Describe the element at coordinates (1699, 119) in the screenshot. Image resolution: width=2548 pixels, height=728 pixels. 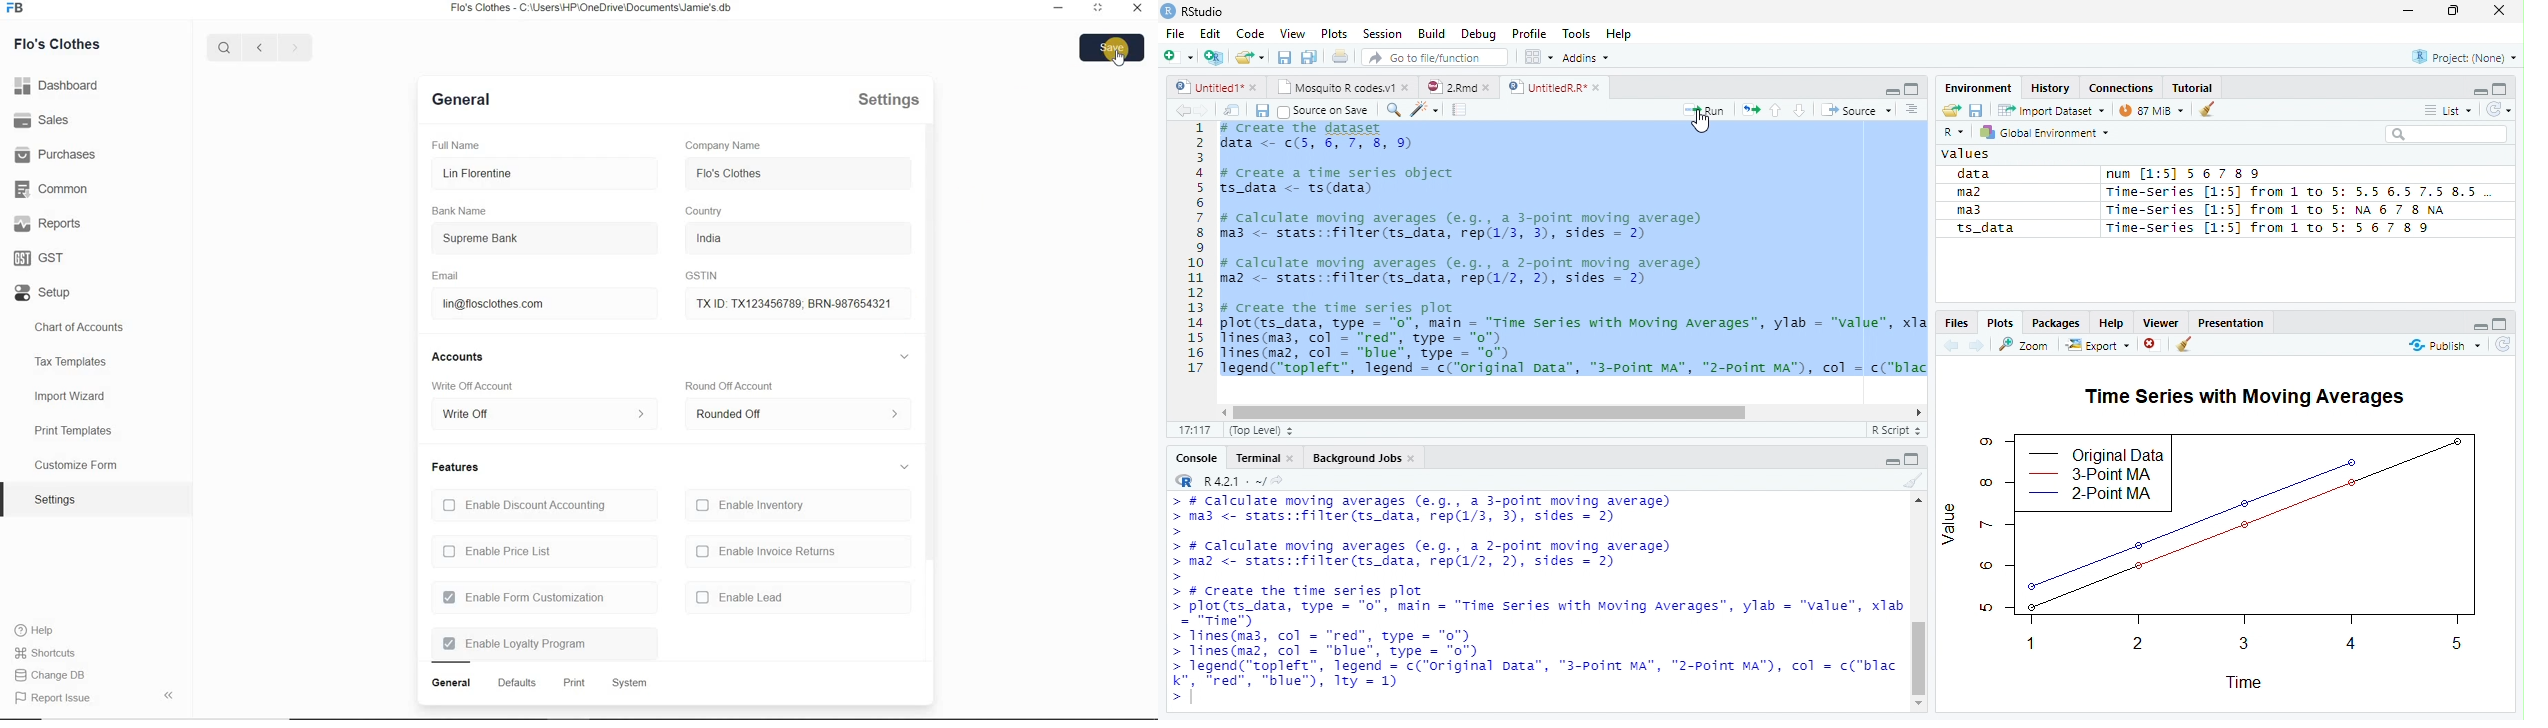
I see `cursor` at that location.